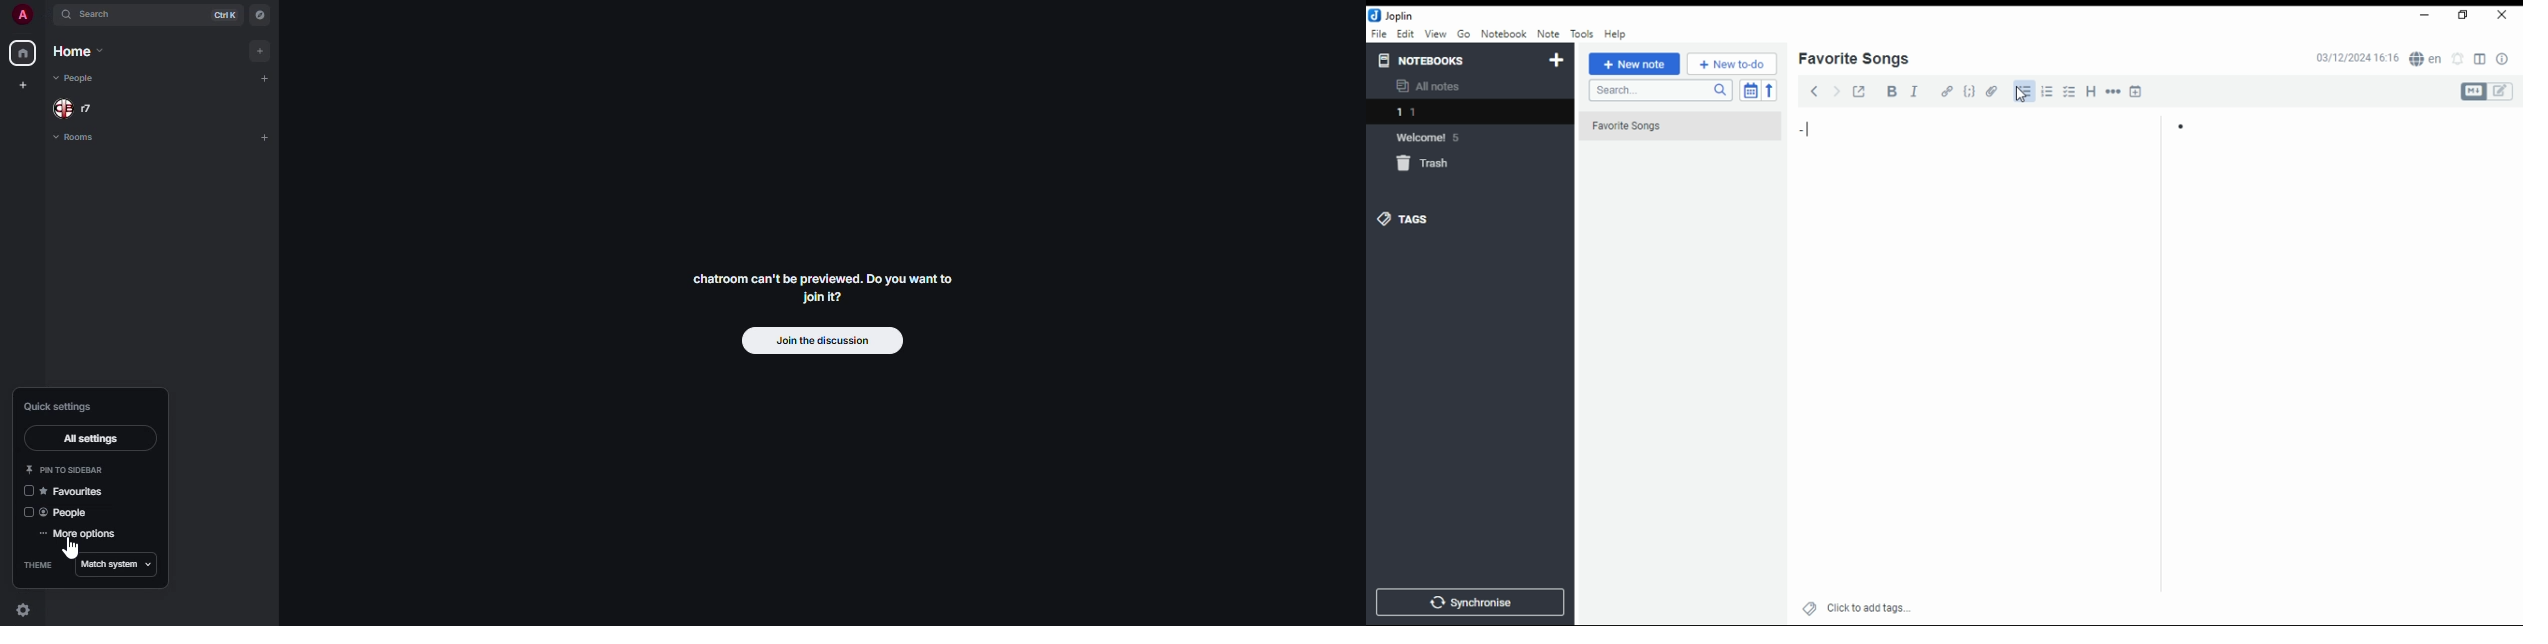  Describe the element at coordinates (261, 51) in the screenshot. I see `add` at that location.